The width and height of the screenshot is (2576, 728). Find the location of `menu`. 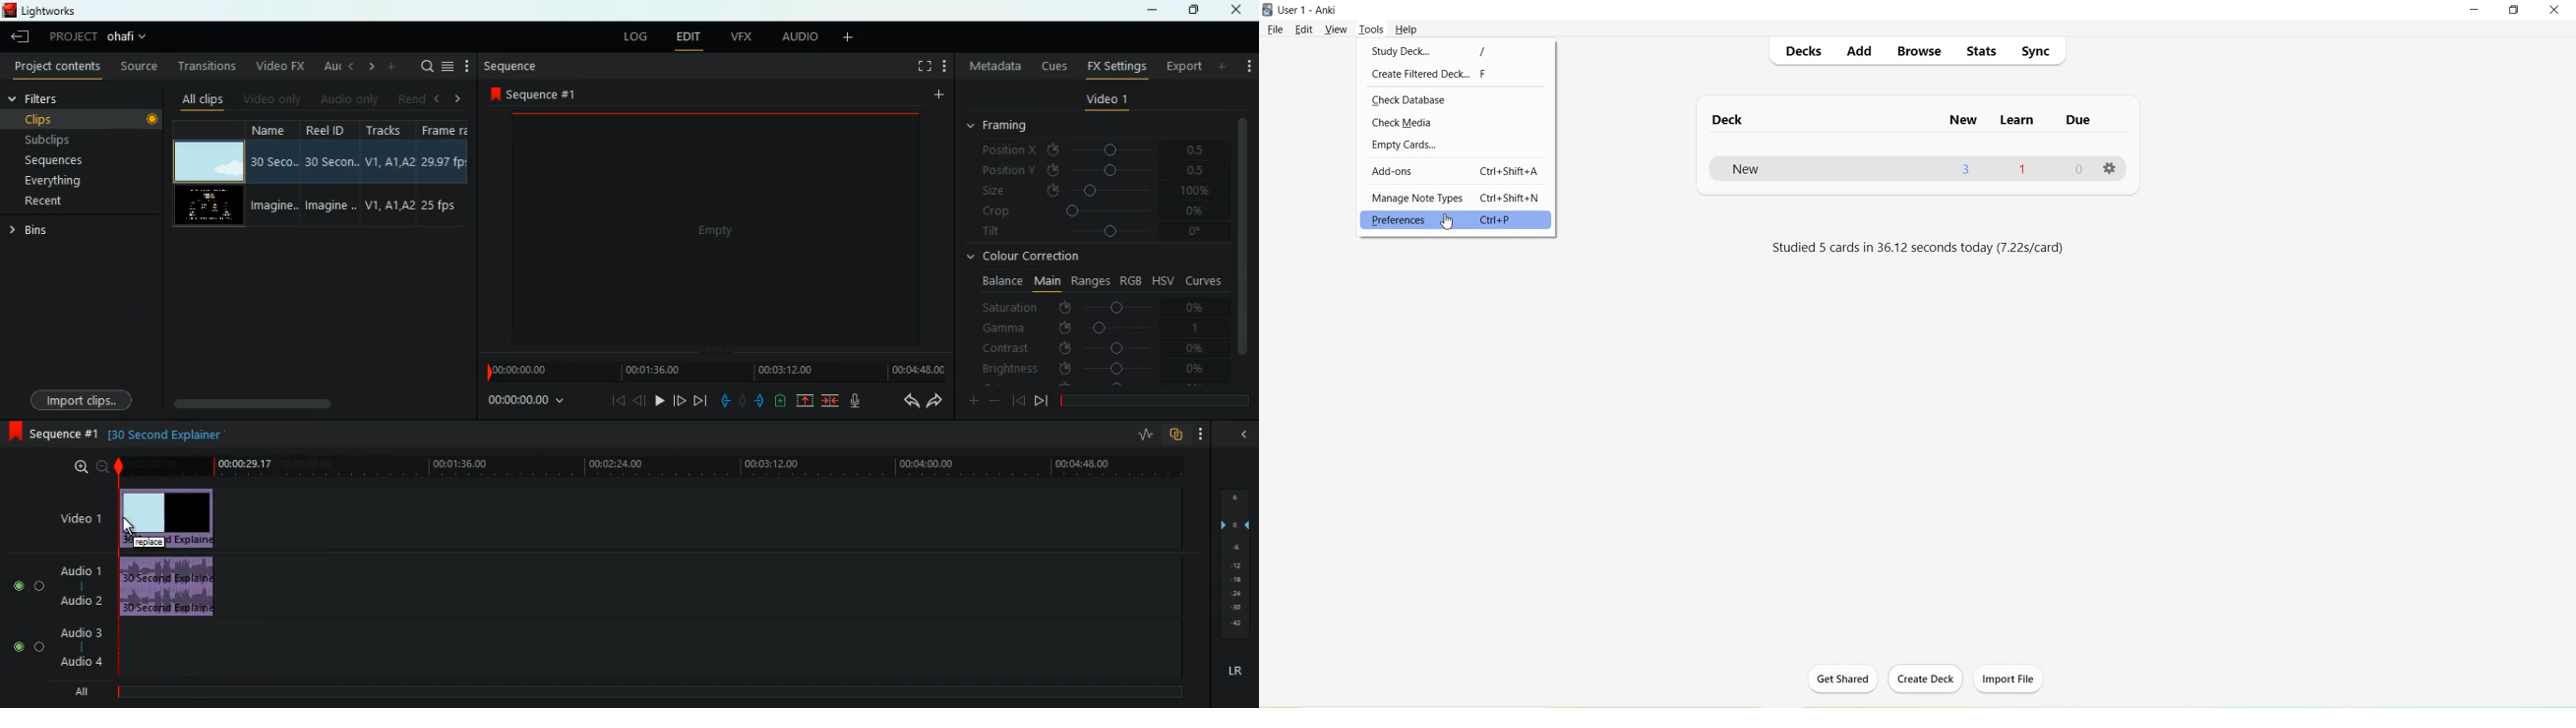

menu is located at coordinates (448, 66).